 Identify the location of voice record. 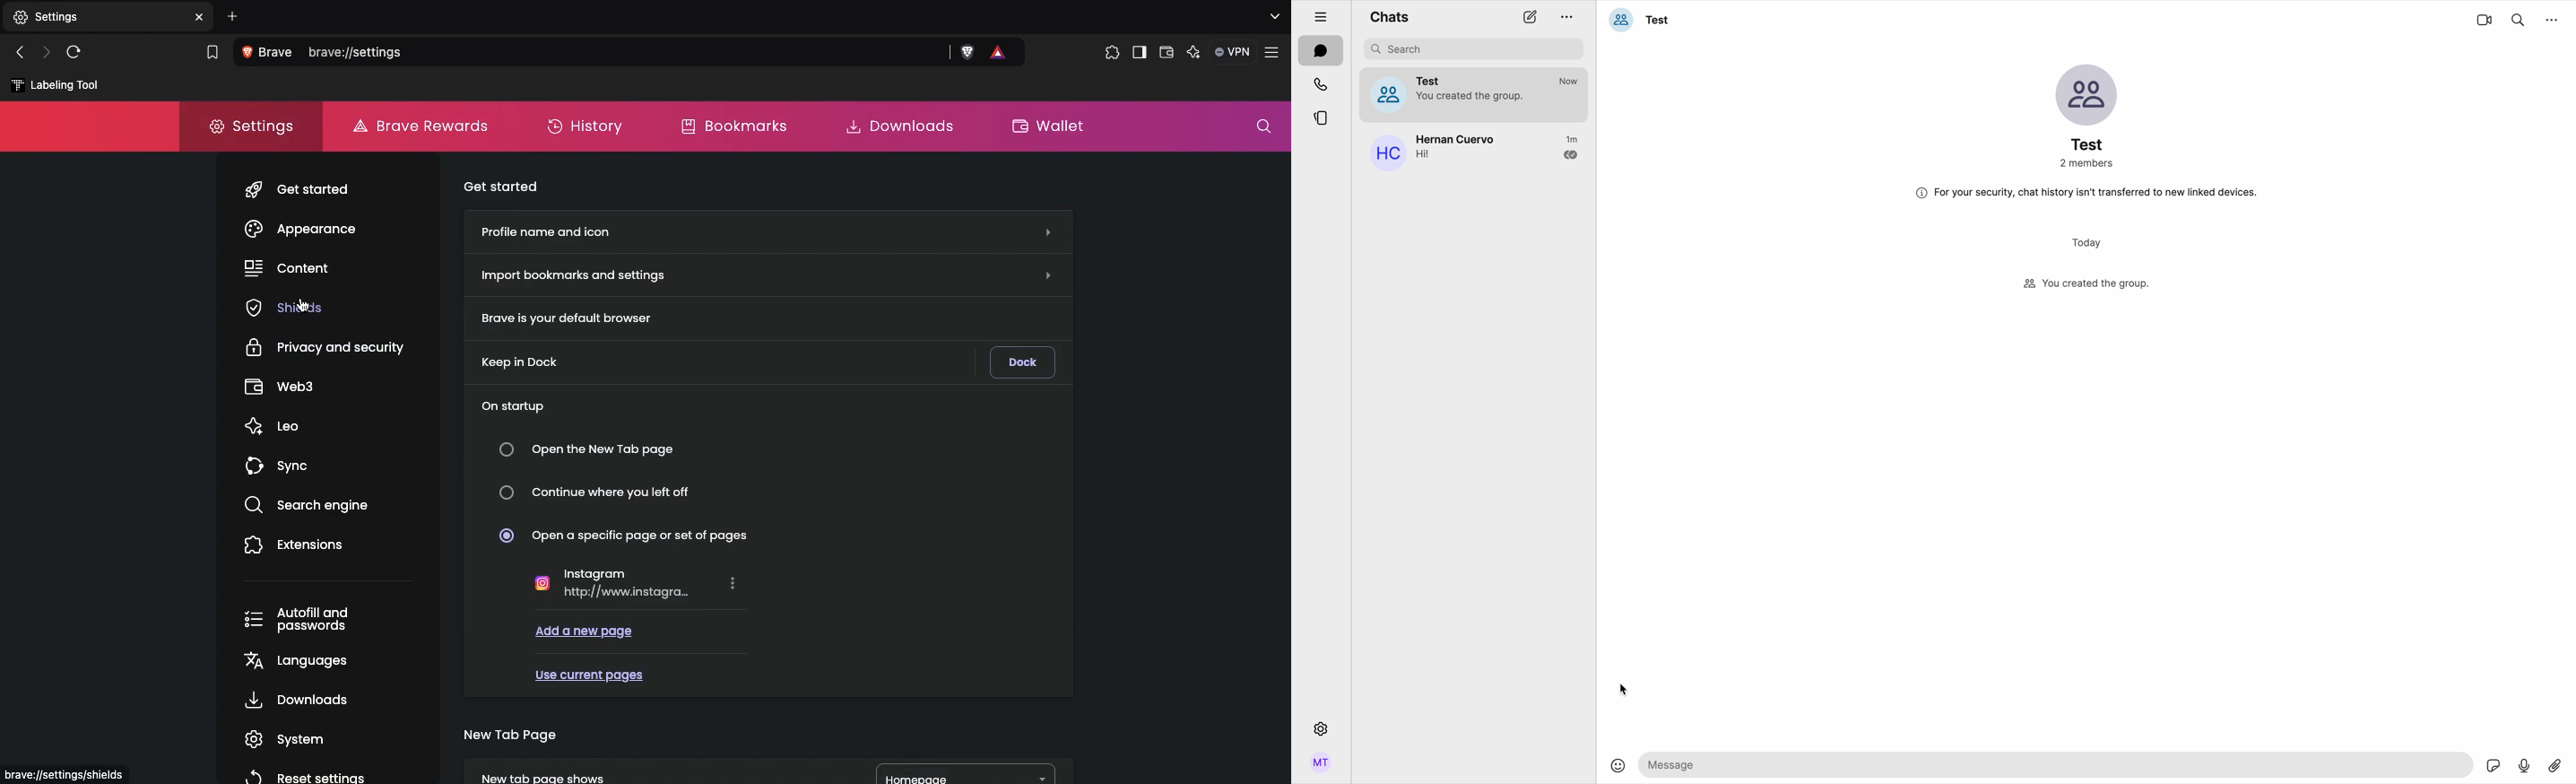
(2524, 764).